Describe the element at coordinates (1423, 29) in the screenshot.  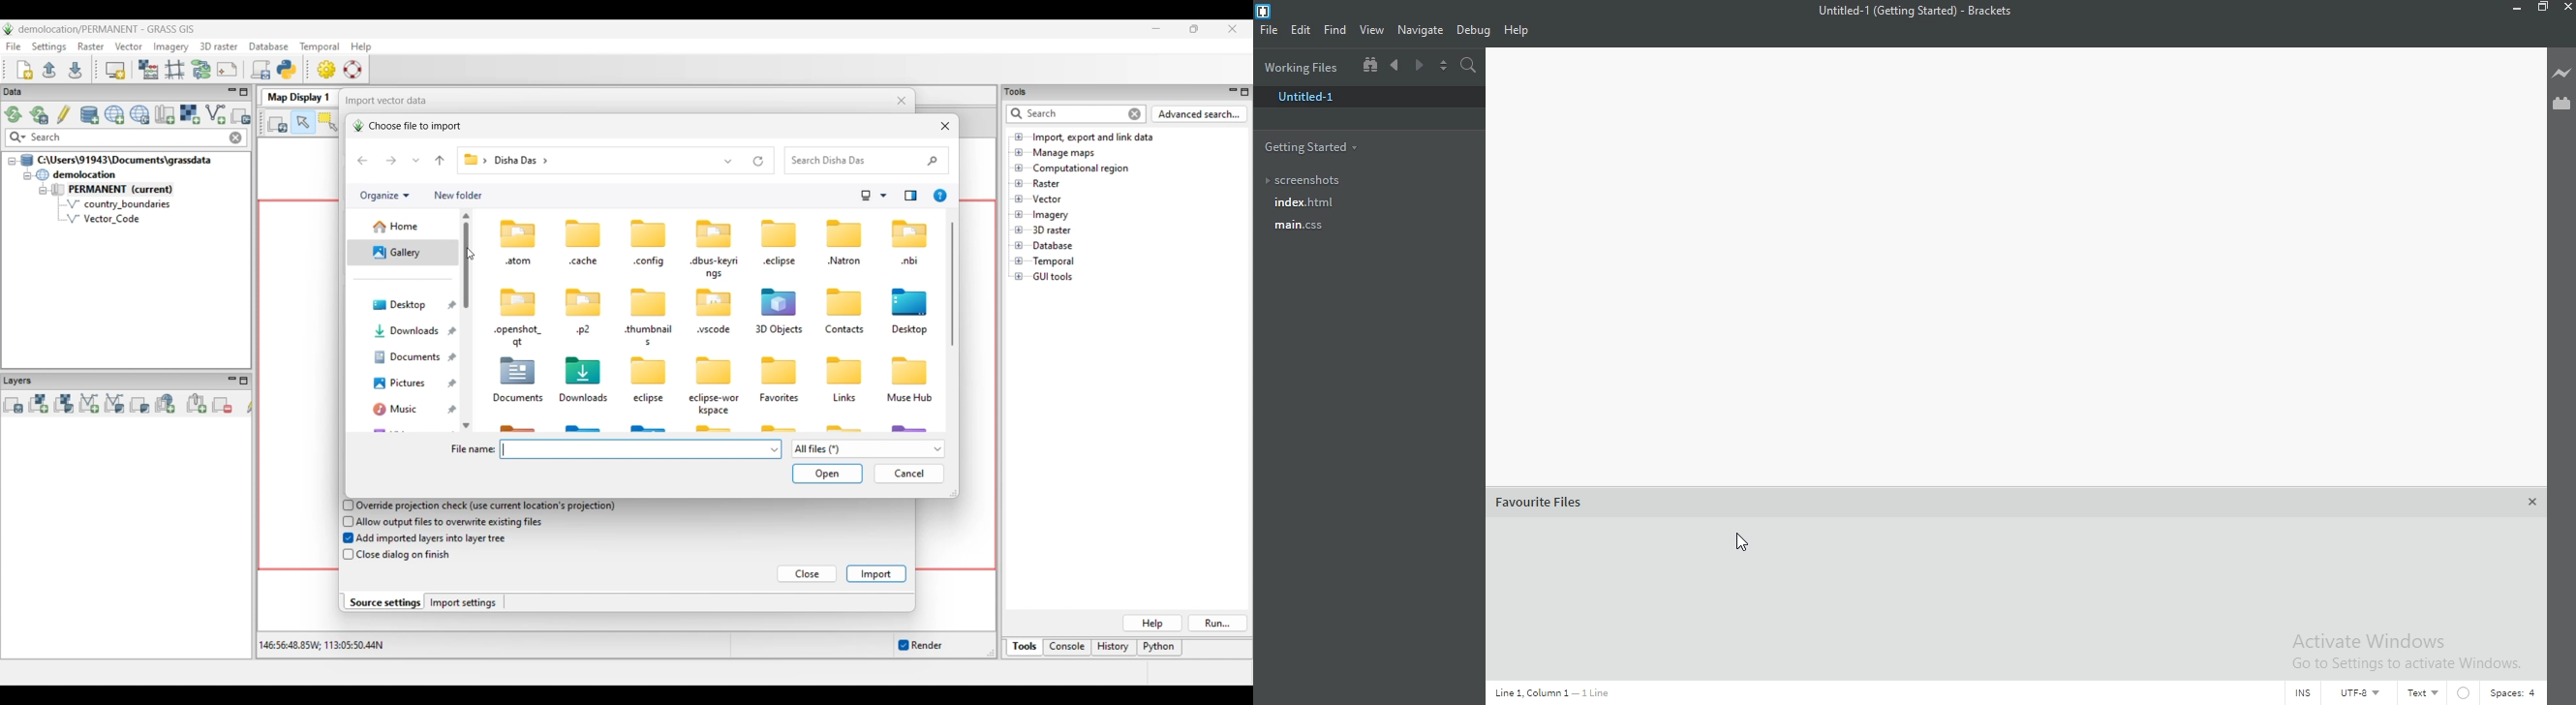
I see `Navigate` at that location.